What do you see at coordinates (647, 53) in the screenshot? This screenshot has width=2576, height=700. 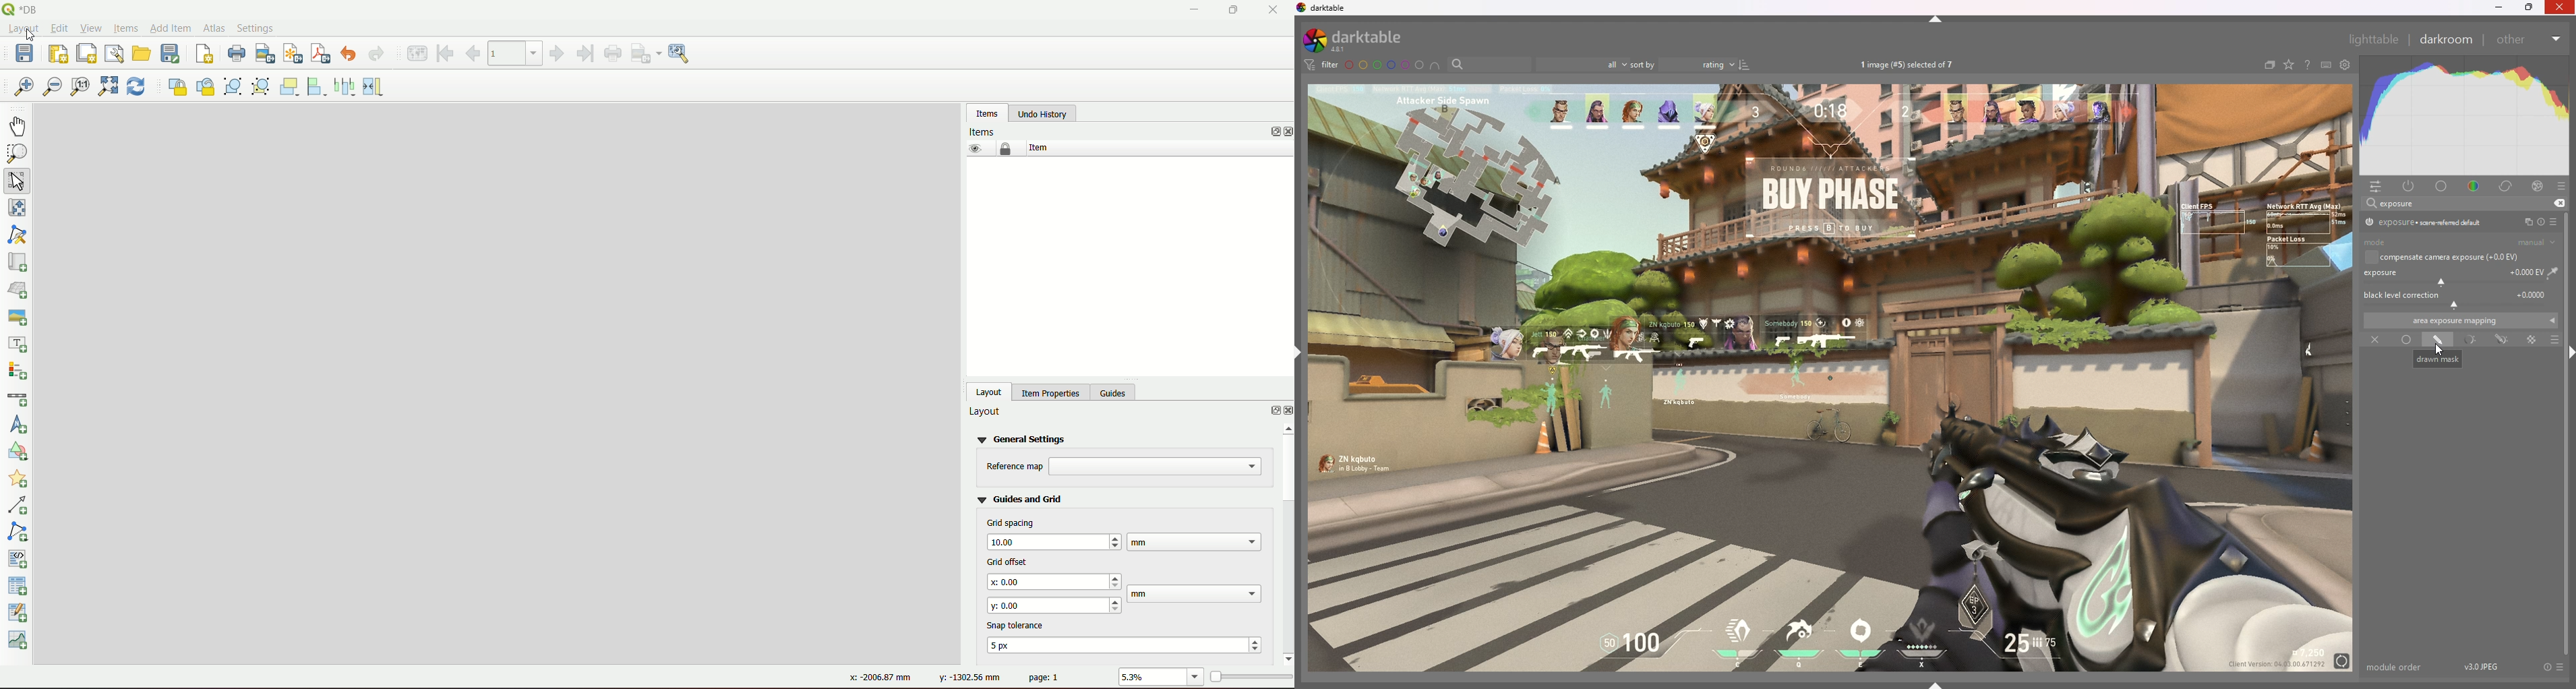 I see `export as image` at bounding box center [647, 53].